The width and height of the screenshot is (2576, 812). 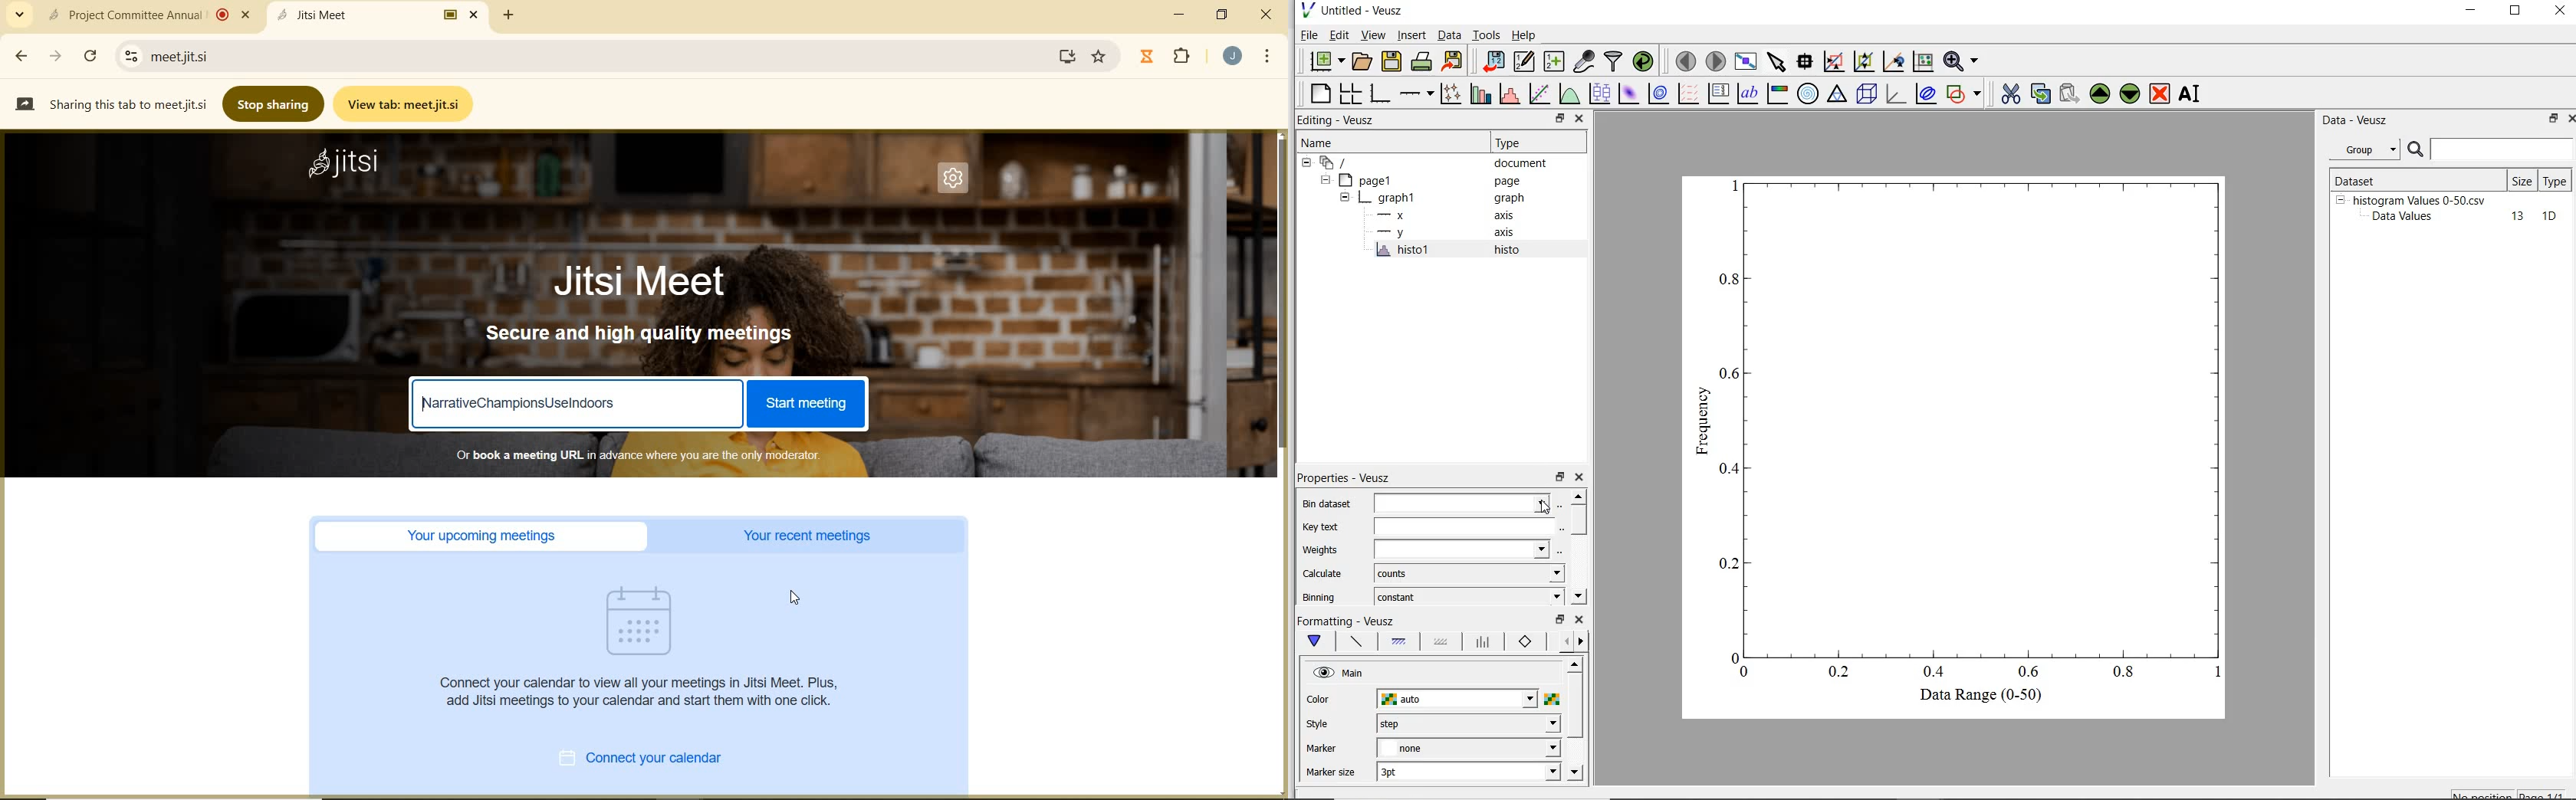 What do you see at coordinates (812, 536) in the screenshot?
I see `YOUR RECENT MEETINGS` at bounding box center [812, 536].